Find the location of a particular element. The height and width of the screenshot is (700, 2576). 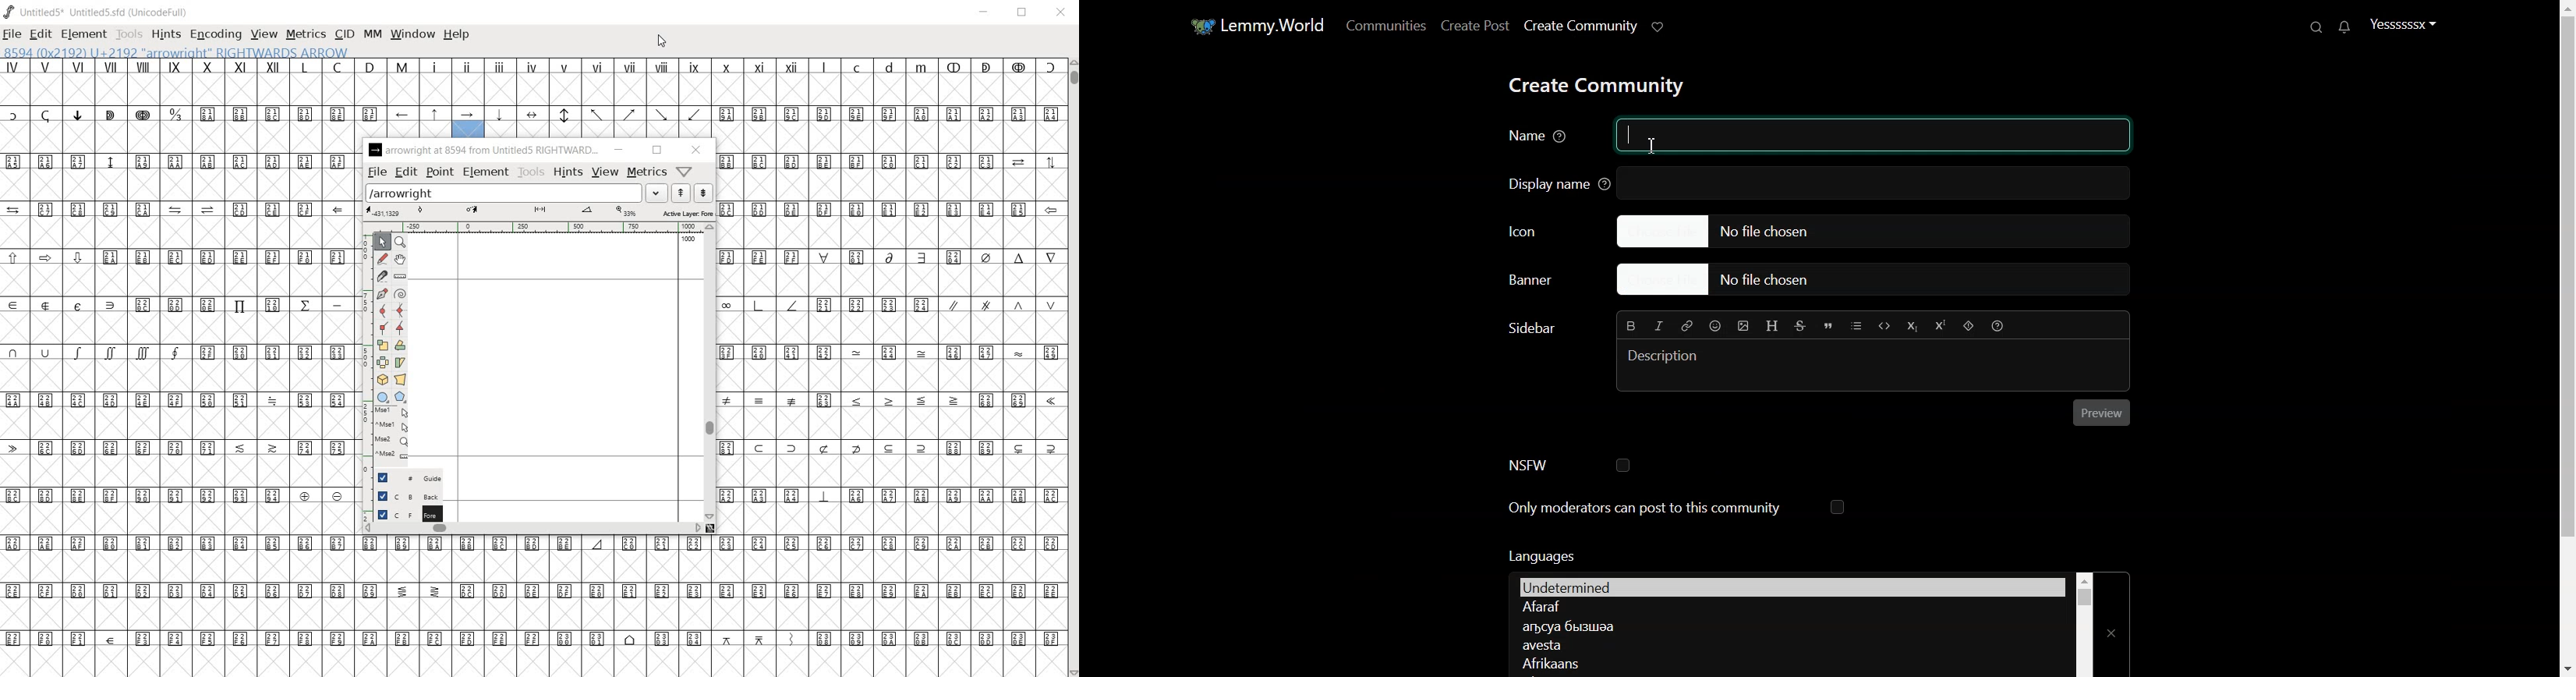

FILE is located at coordinates (13, 33).